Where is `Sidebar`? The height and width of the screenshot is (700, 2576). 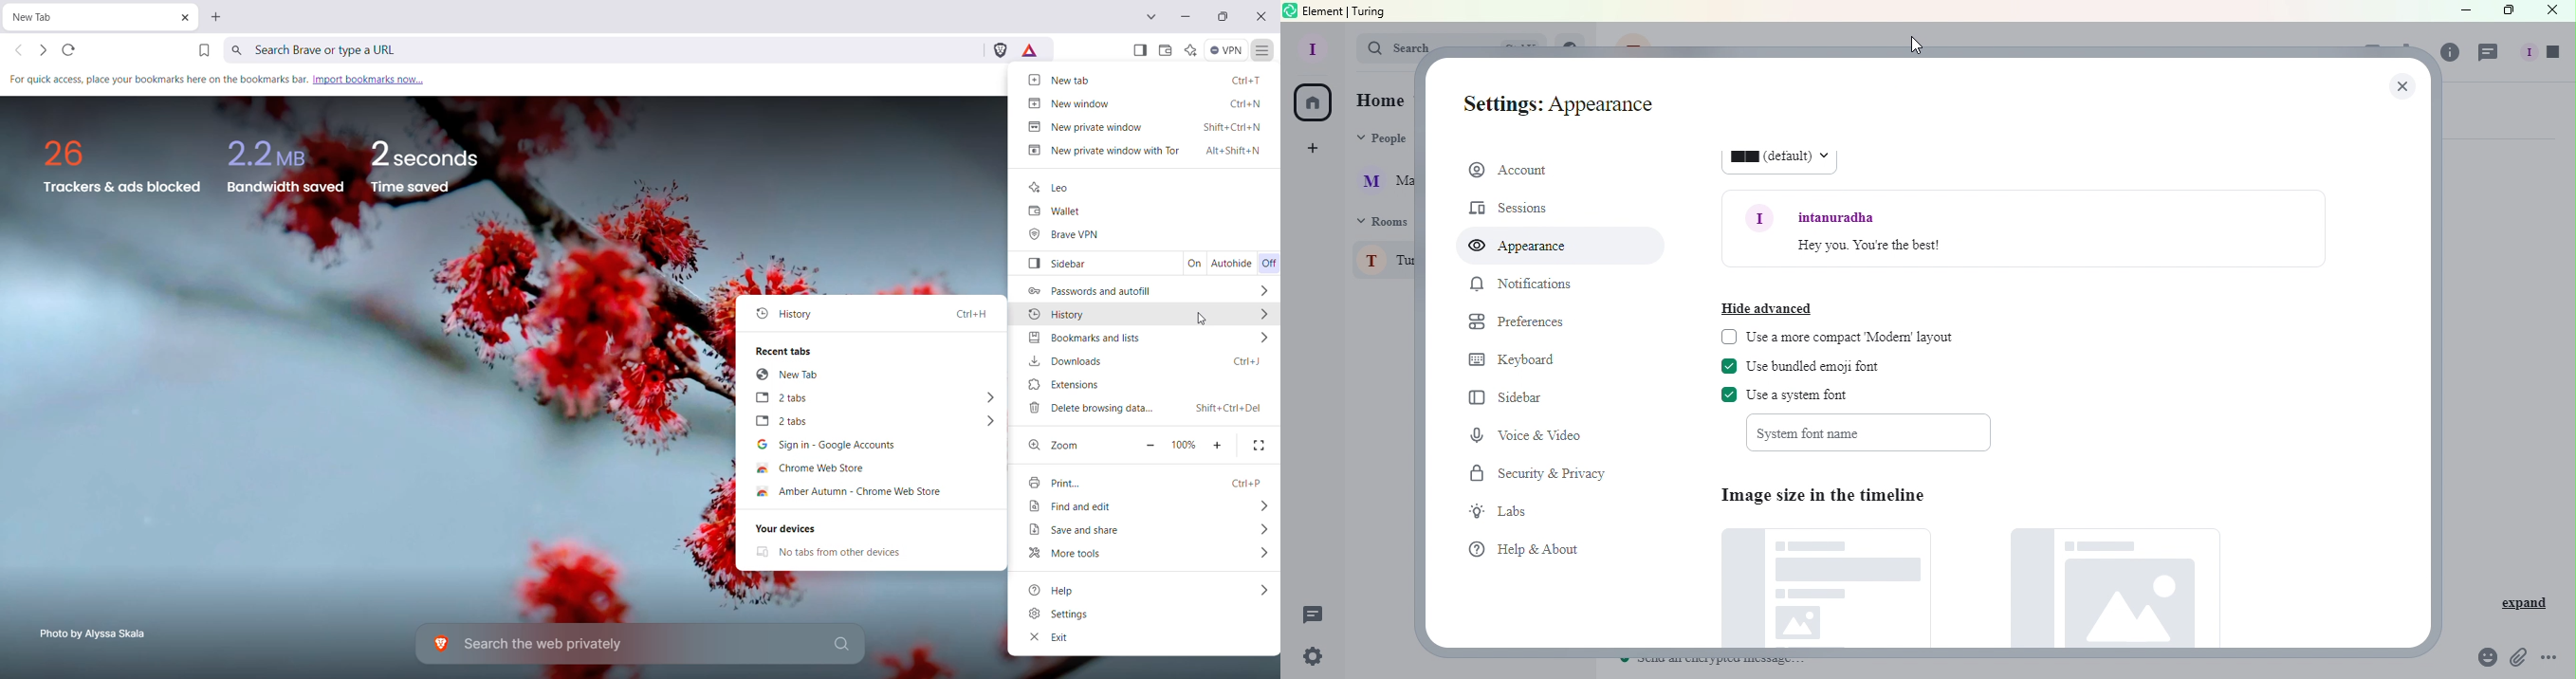 Sidebar is located at coordinates (1517, 399).